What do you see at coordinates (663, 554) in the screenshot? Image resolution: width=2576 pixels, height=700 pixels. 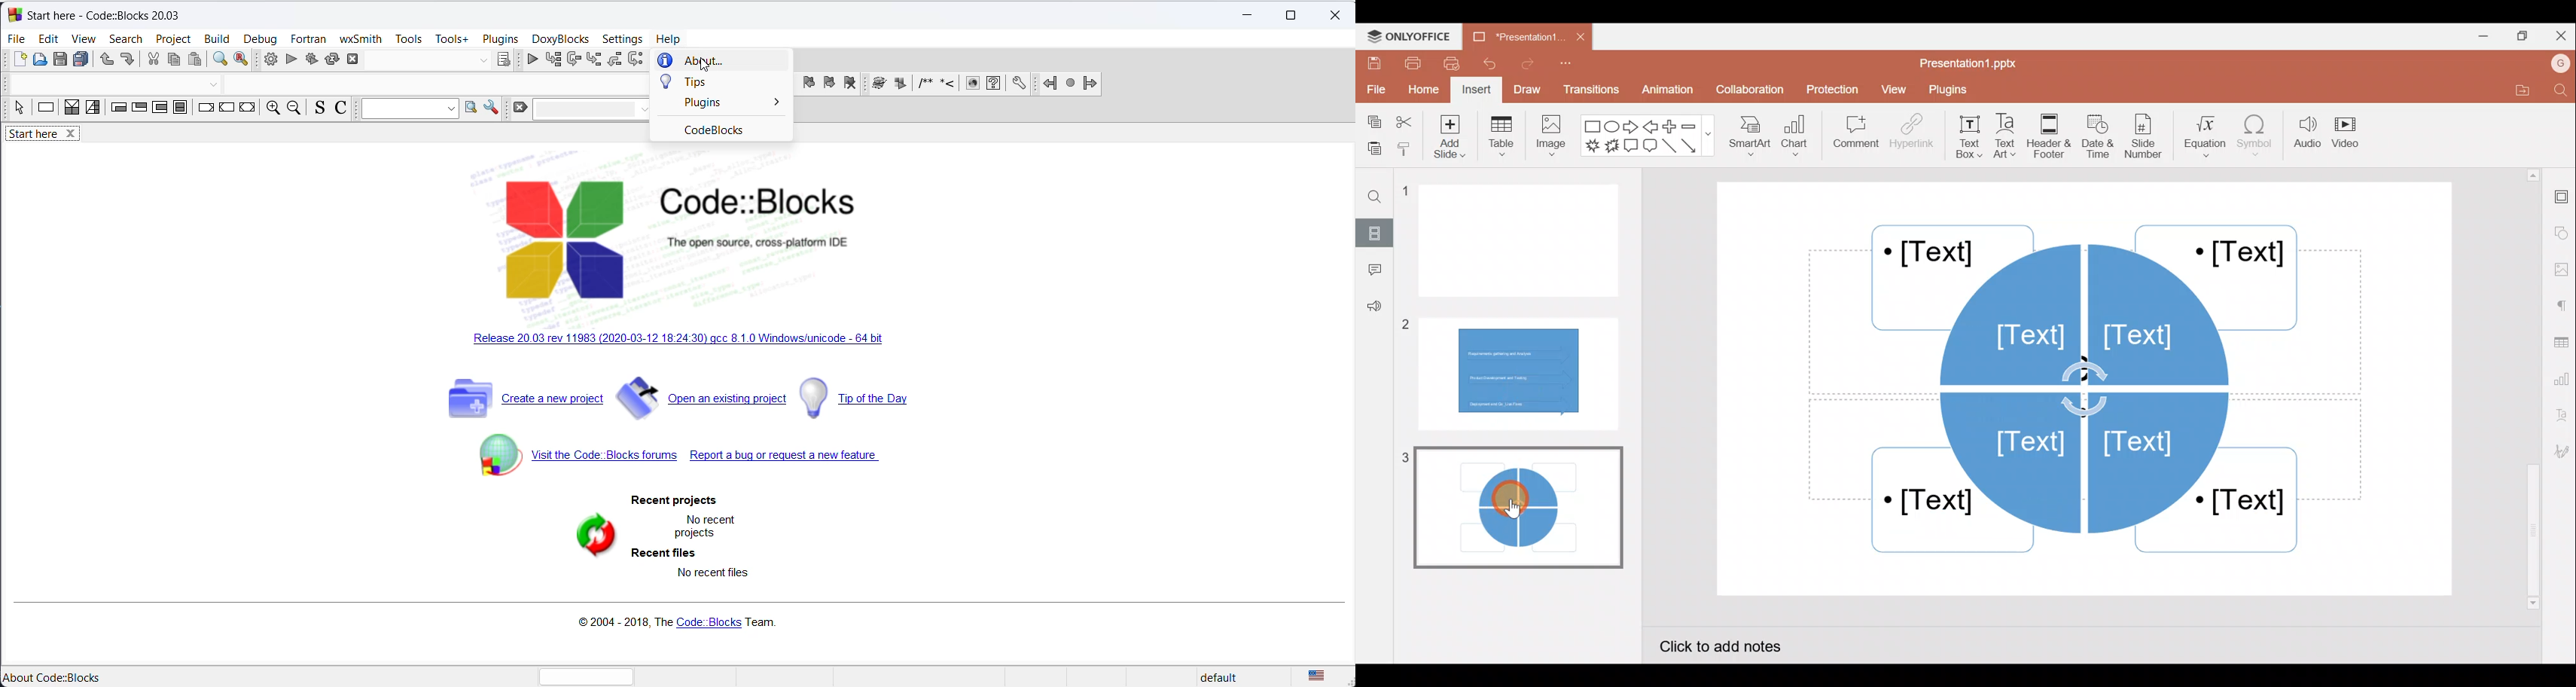 I see `recent files` at bounding box center [663, 554].